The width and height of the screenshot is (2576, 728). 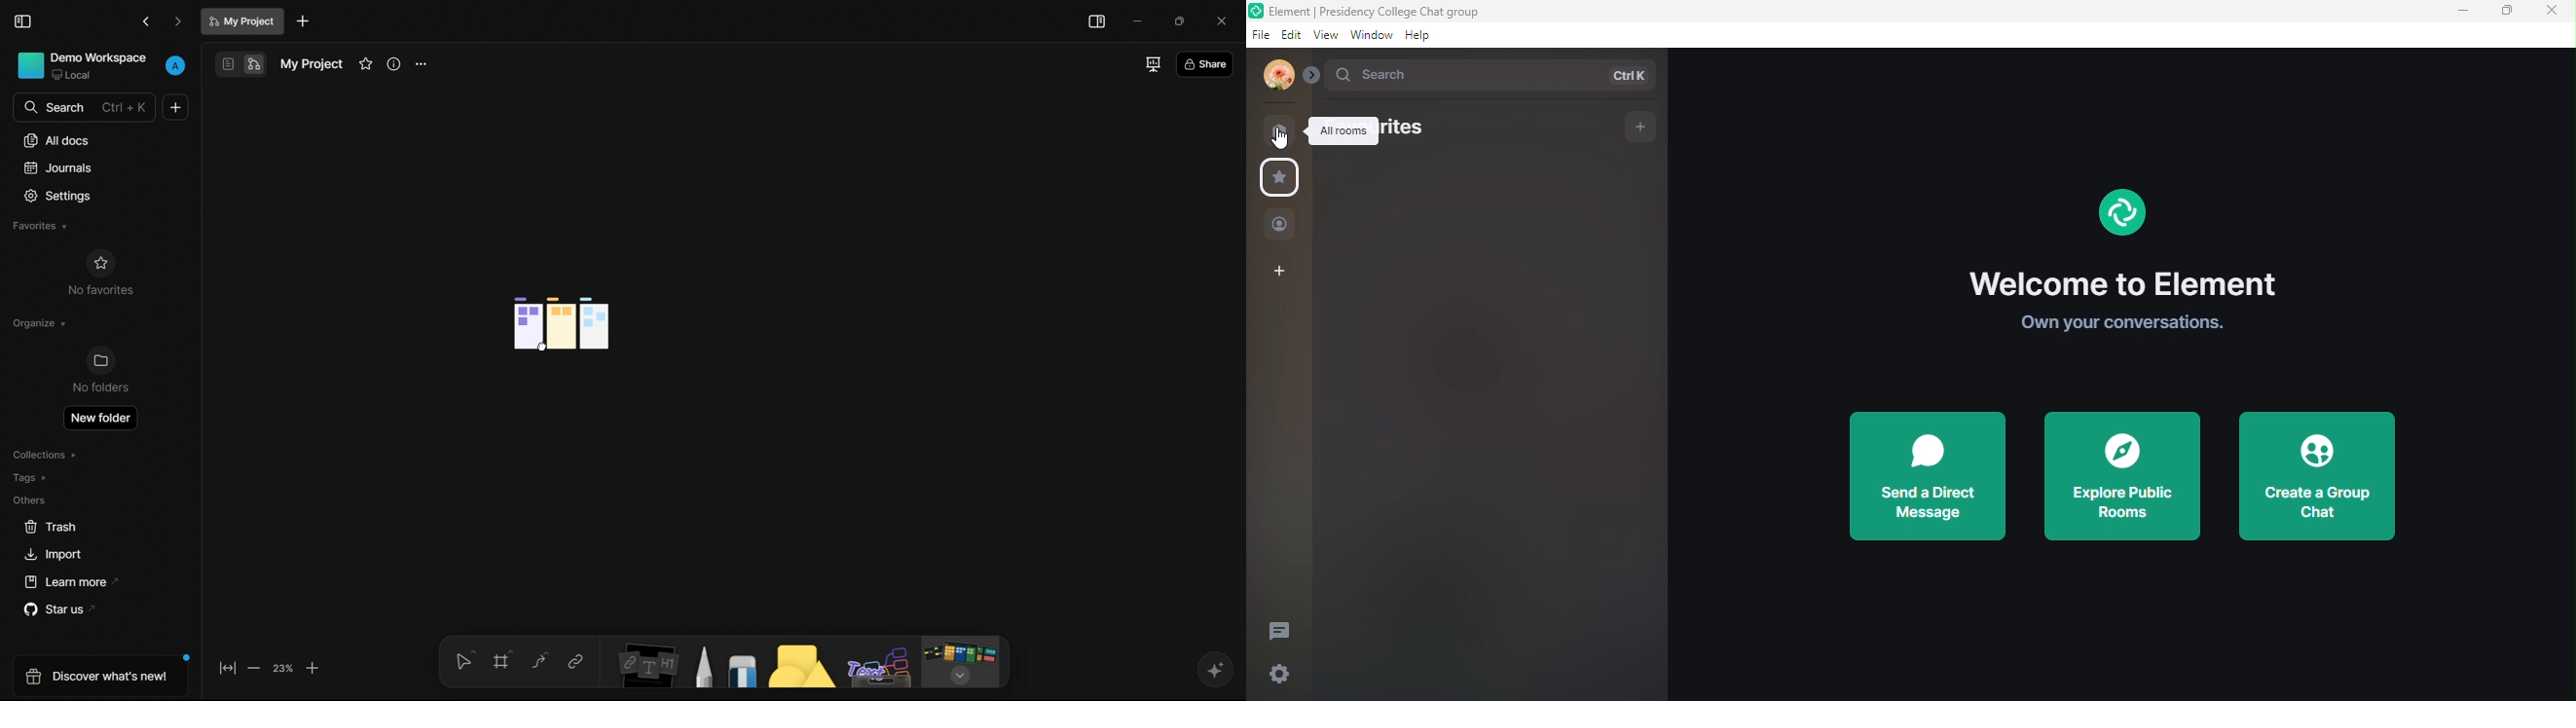 What do you see at coordinates (742, 670) in the screenshot?
I see `eraser` at bounding box center [742, 670].